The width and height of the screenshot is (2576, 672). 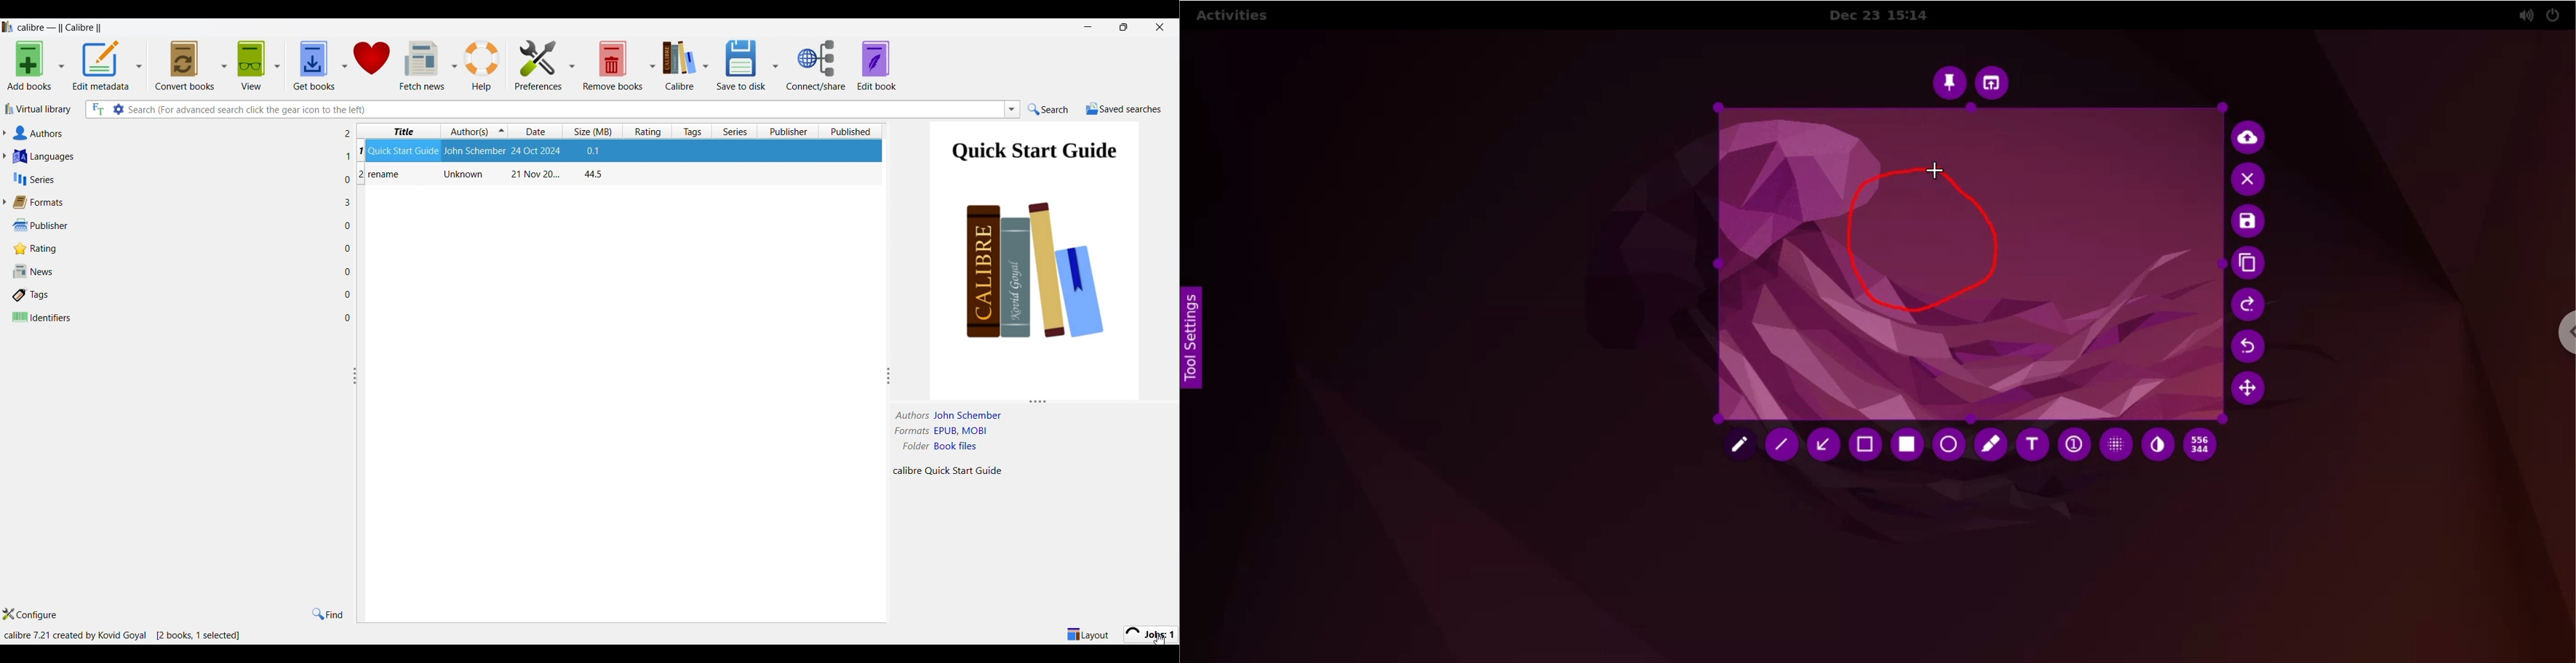 What do you see at coordinates (2556, 331) in the screenshot?
I see `chrome options` at bounding box center [2556, 331].